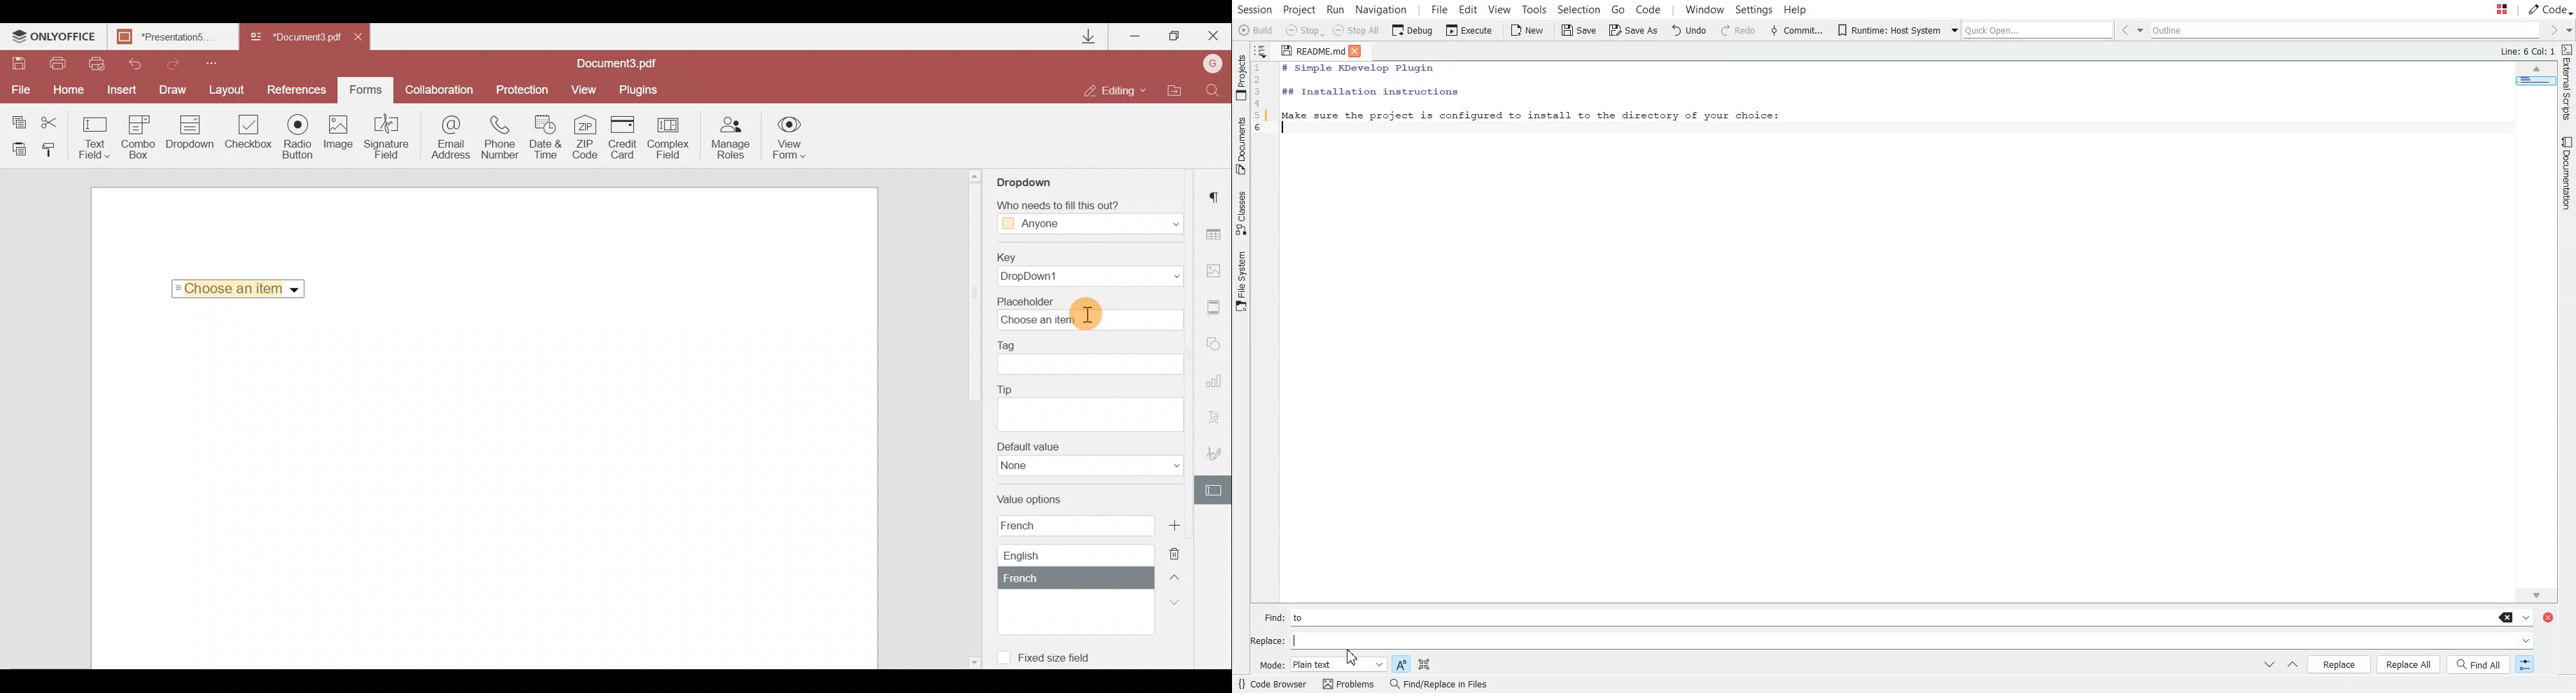 The width and height of the screenshot is (2576, 700). Describe the element at coordinates (1136, 33) in the screenshot. I see `Minimize` at that location.